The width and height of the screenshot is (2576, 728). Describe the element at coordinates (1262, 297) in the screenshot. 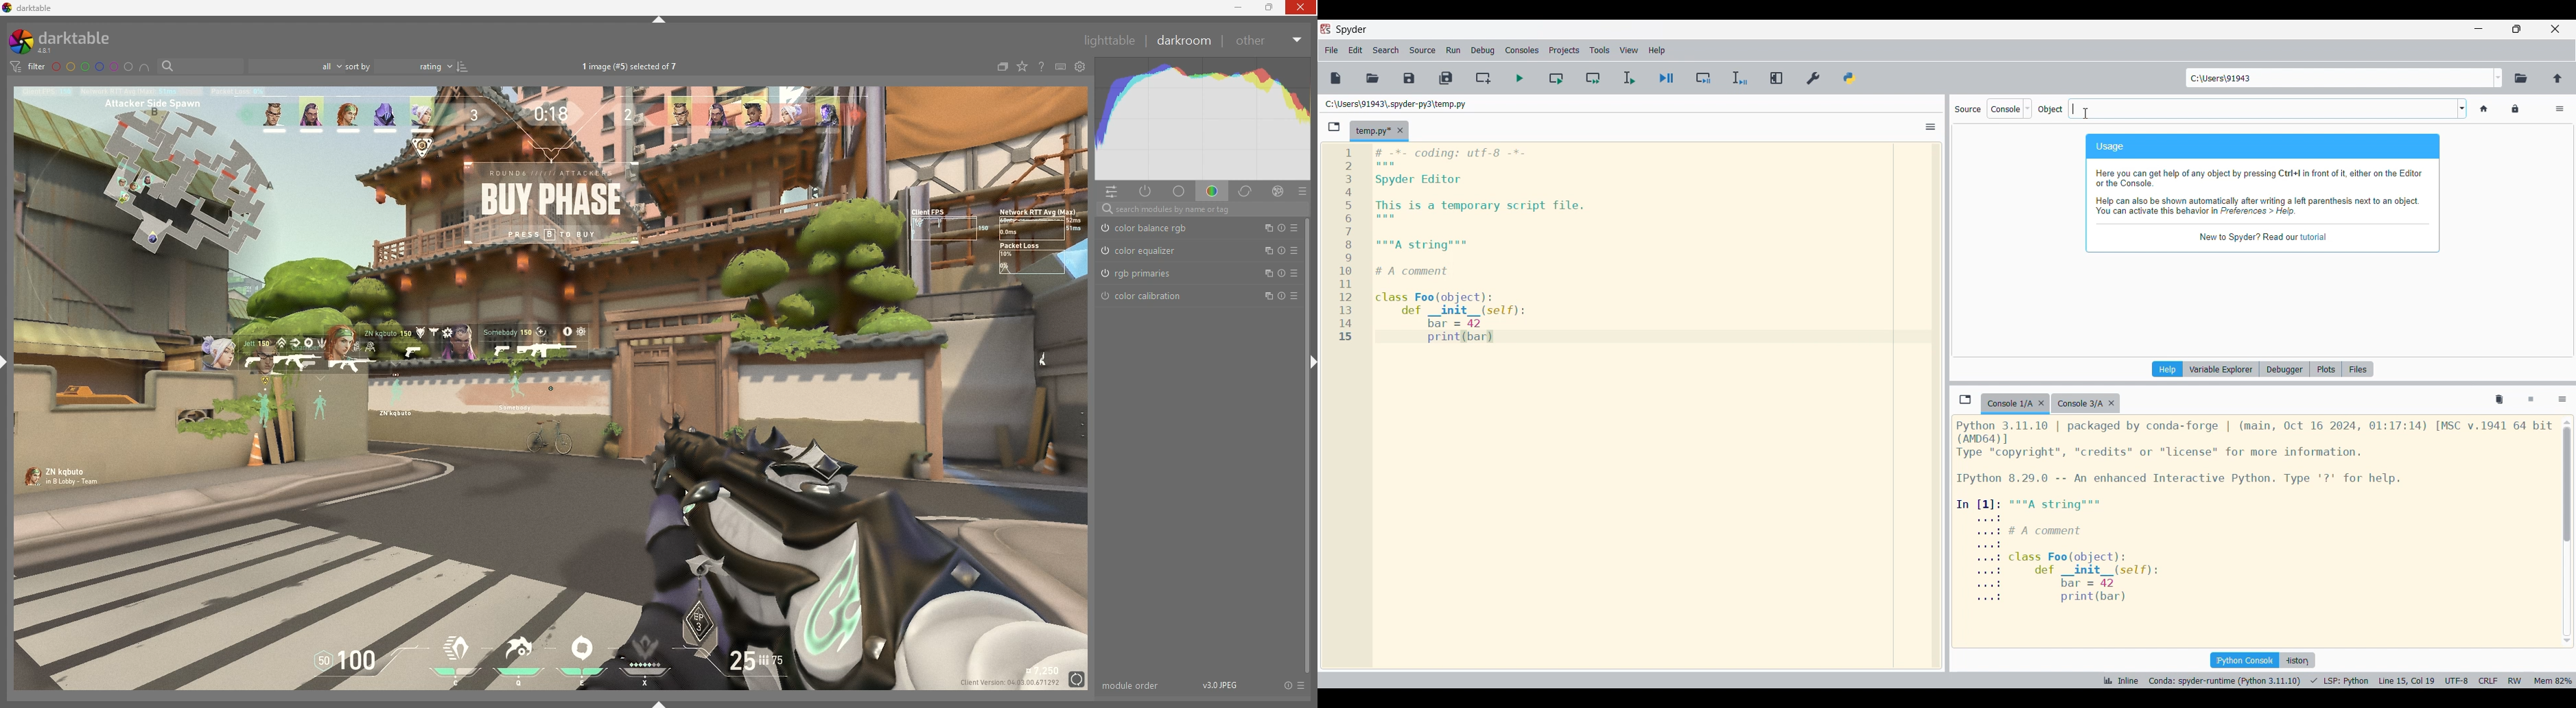

I see `multiple instances action` at that location.